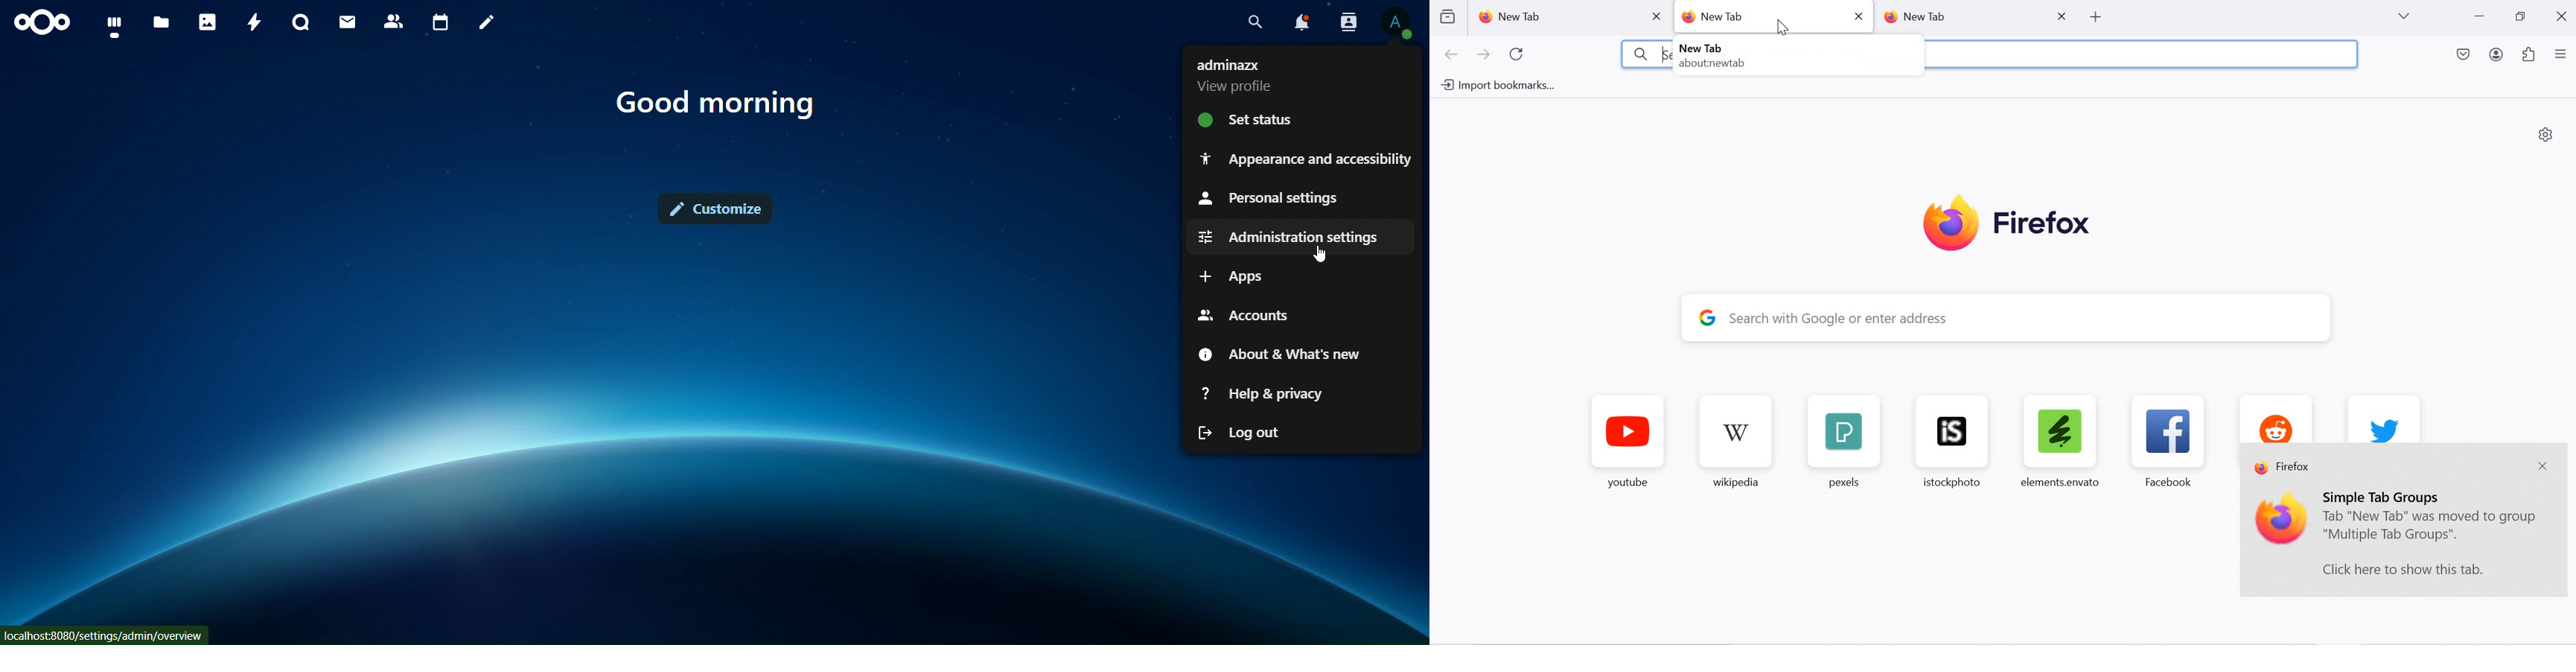  Describe the element at coordinates (2273, 417) in the screenshot. I see `reddit favorite` at that location.